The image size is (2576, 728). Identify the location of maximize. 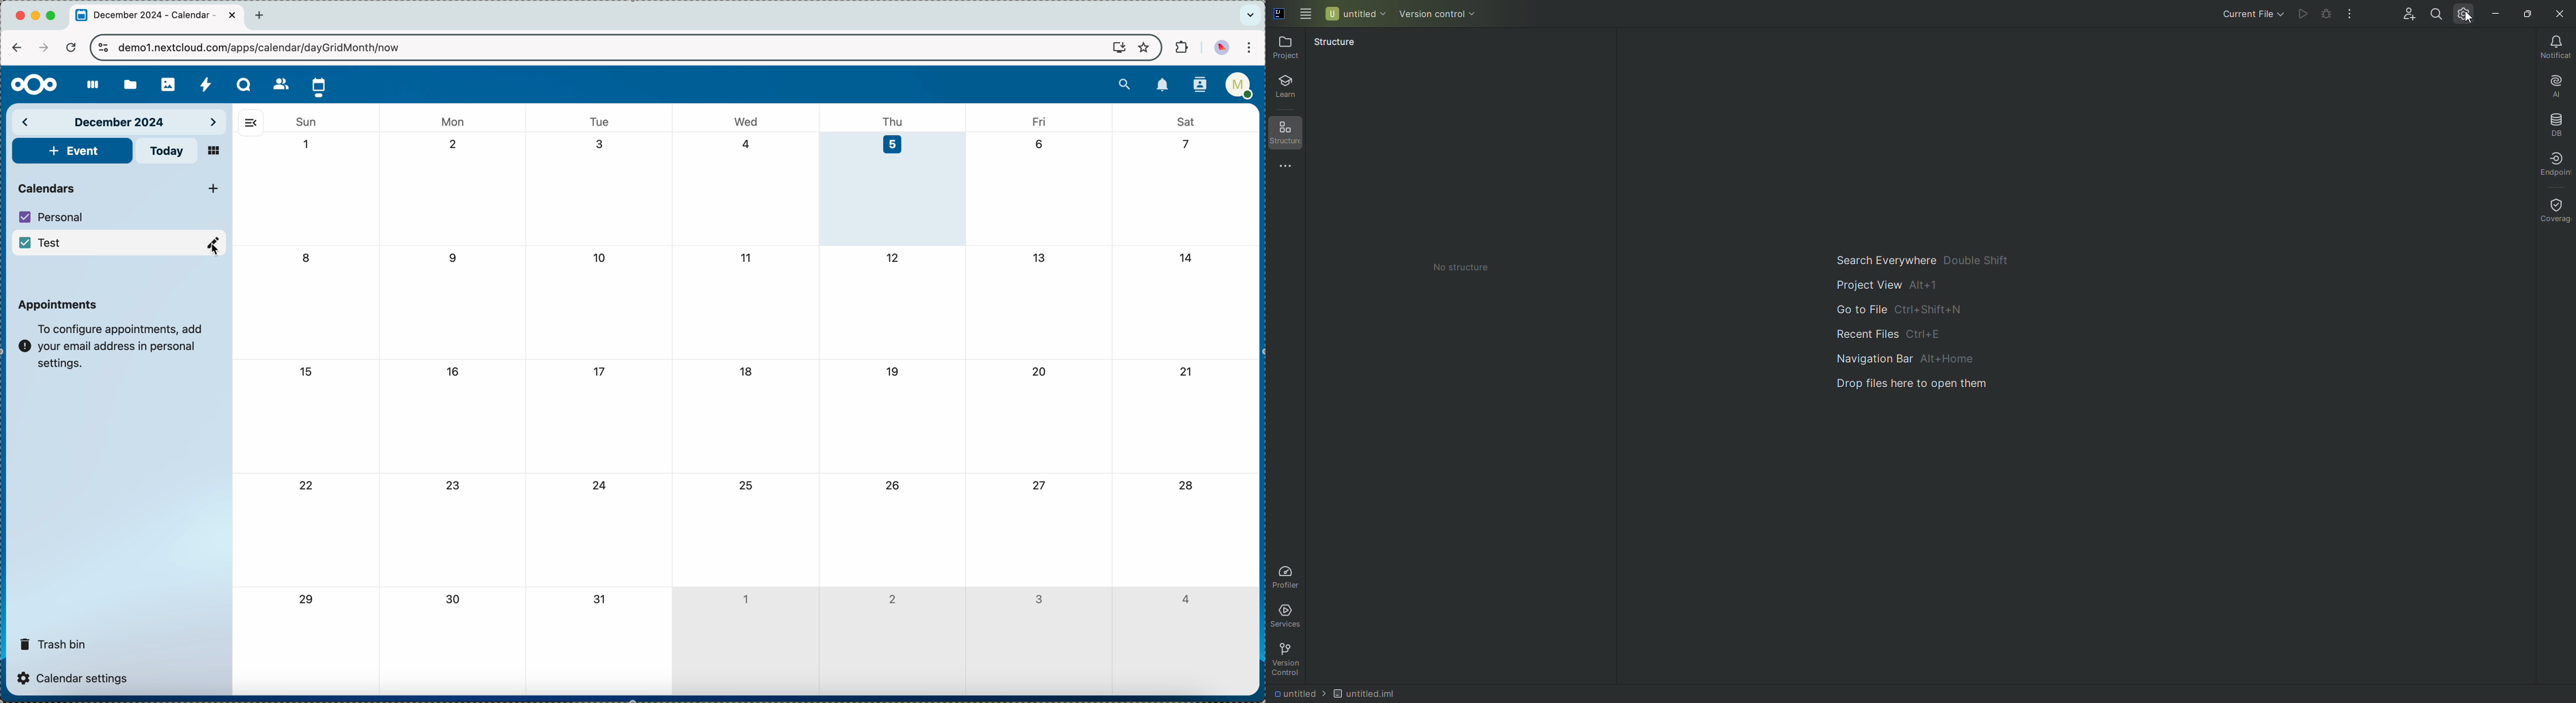
(53, 15).